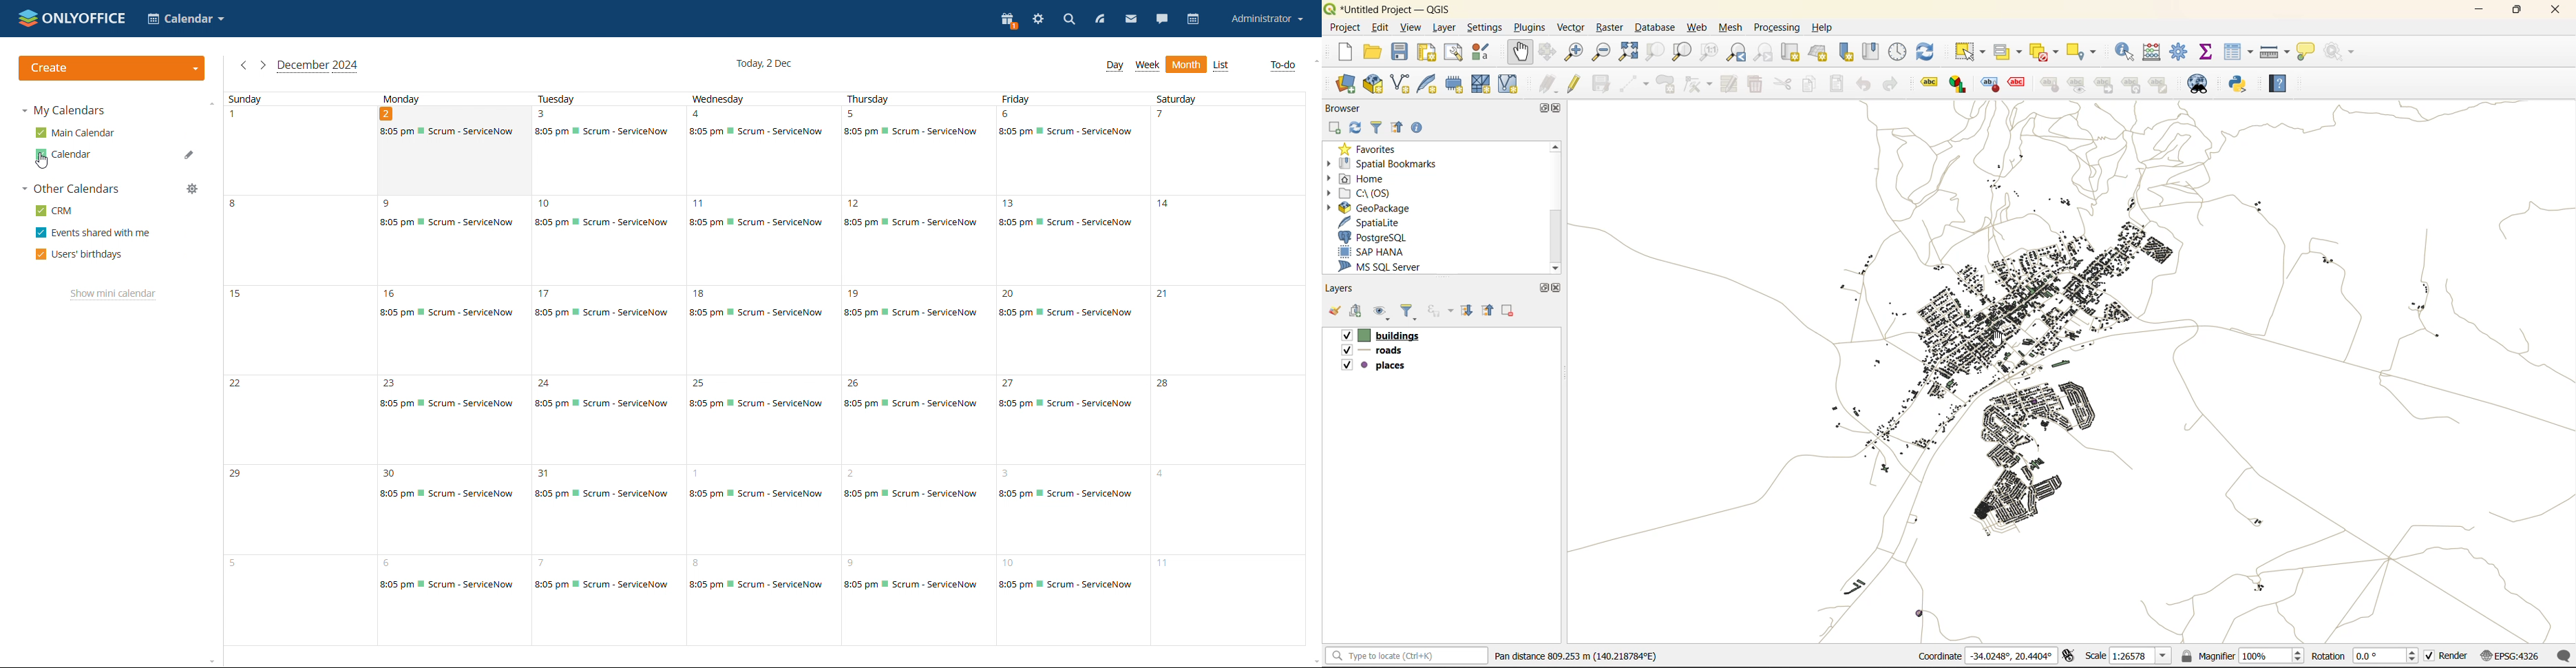 The width and height of the screenshot is (2576, 672). Describe the element at coordinates (1375, 252) in the screenshot. I see `sap hana` at that location.